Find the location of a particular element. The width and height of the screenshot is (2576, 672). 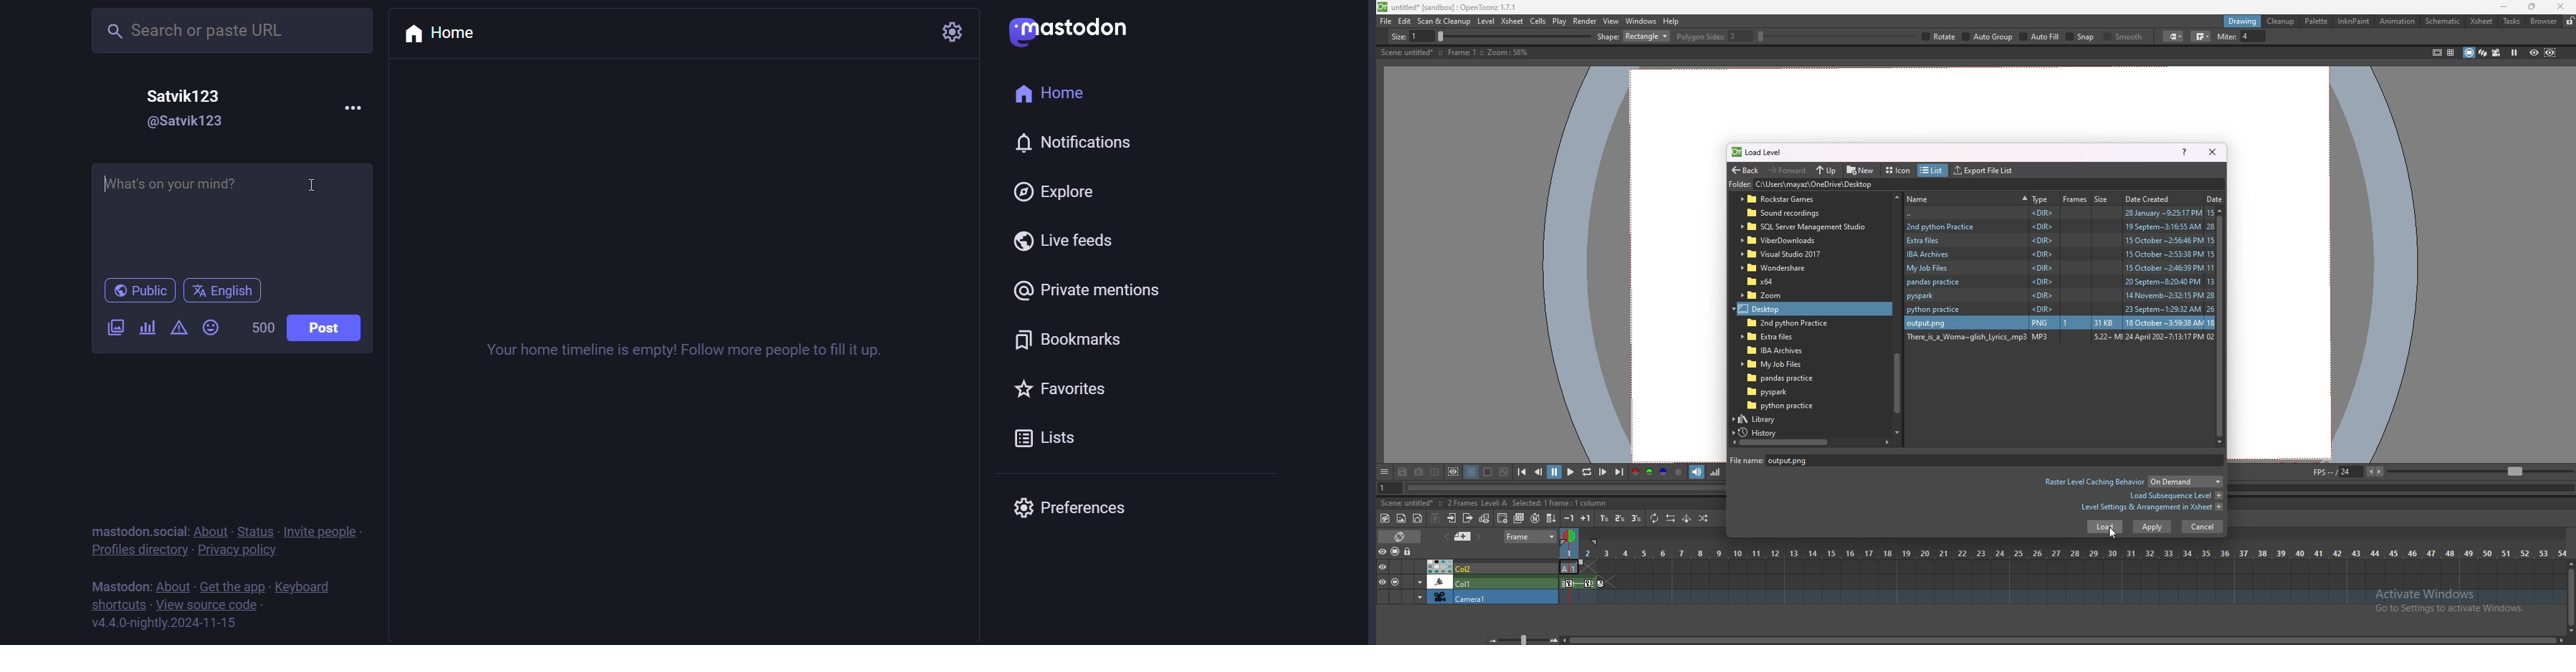

version is located at coordinates (164, 624).